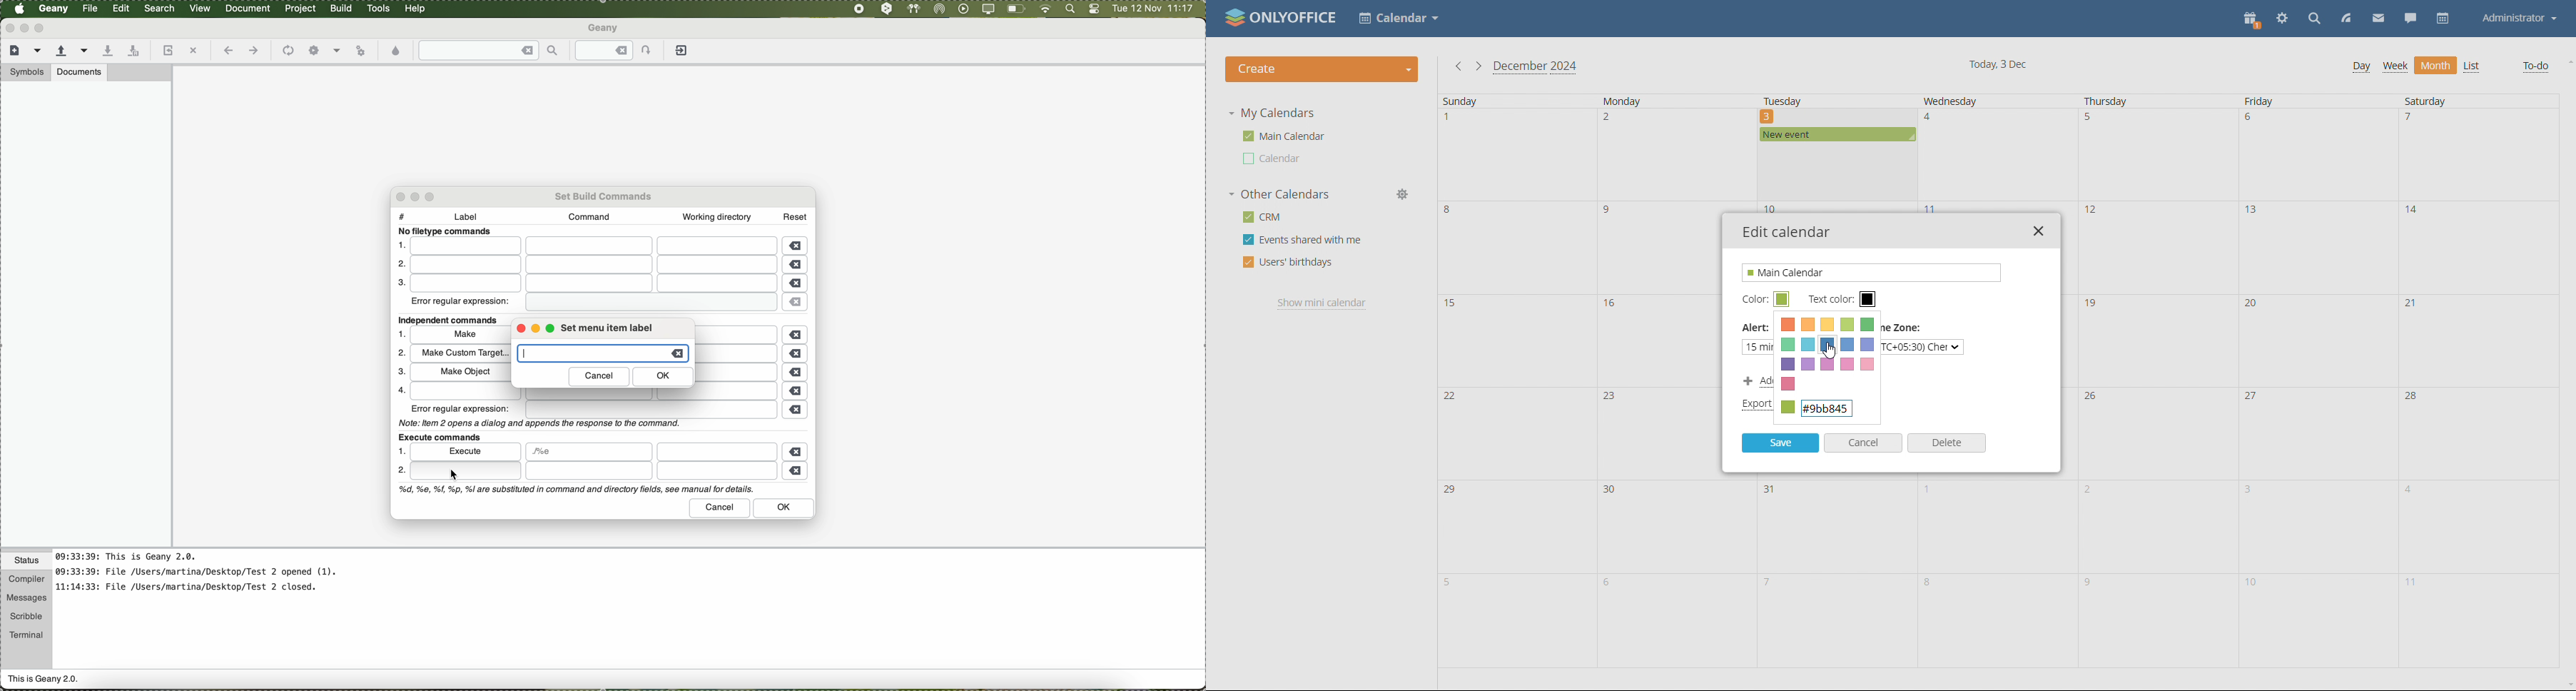 The height and width of the screenshot is (700, 2576). I want to click on date, so click(1516, 155).